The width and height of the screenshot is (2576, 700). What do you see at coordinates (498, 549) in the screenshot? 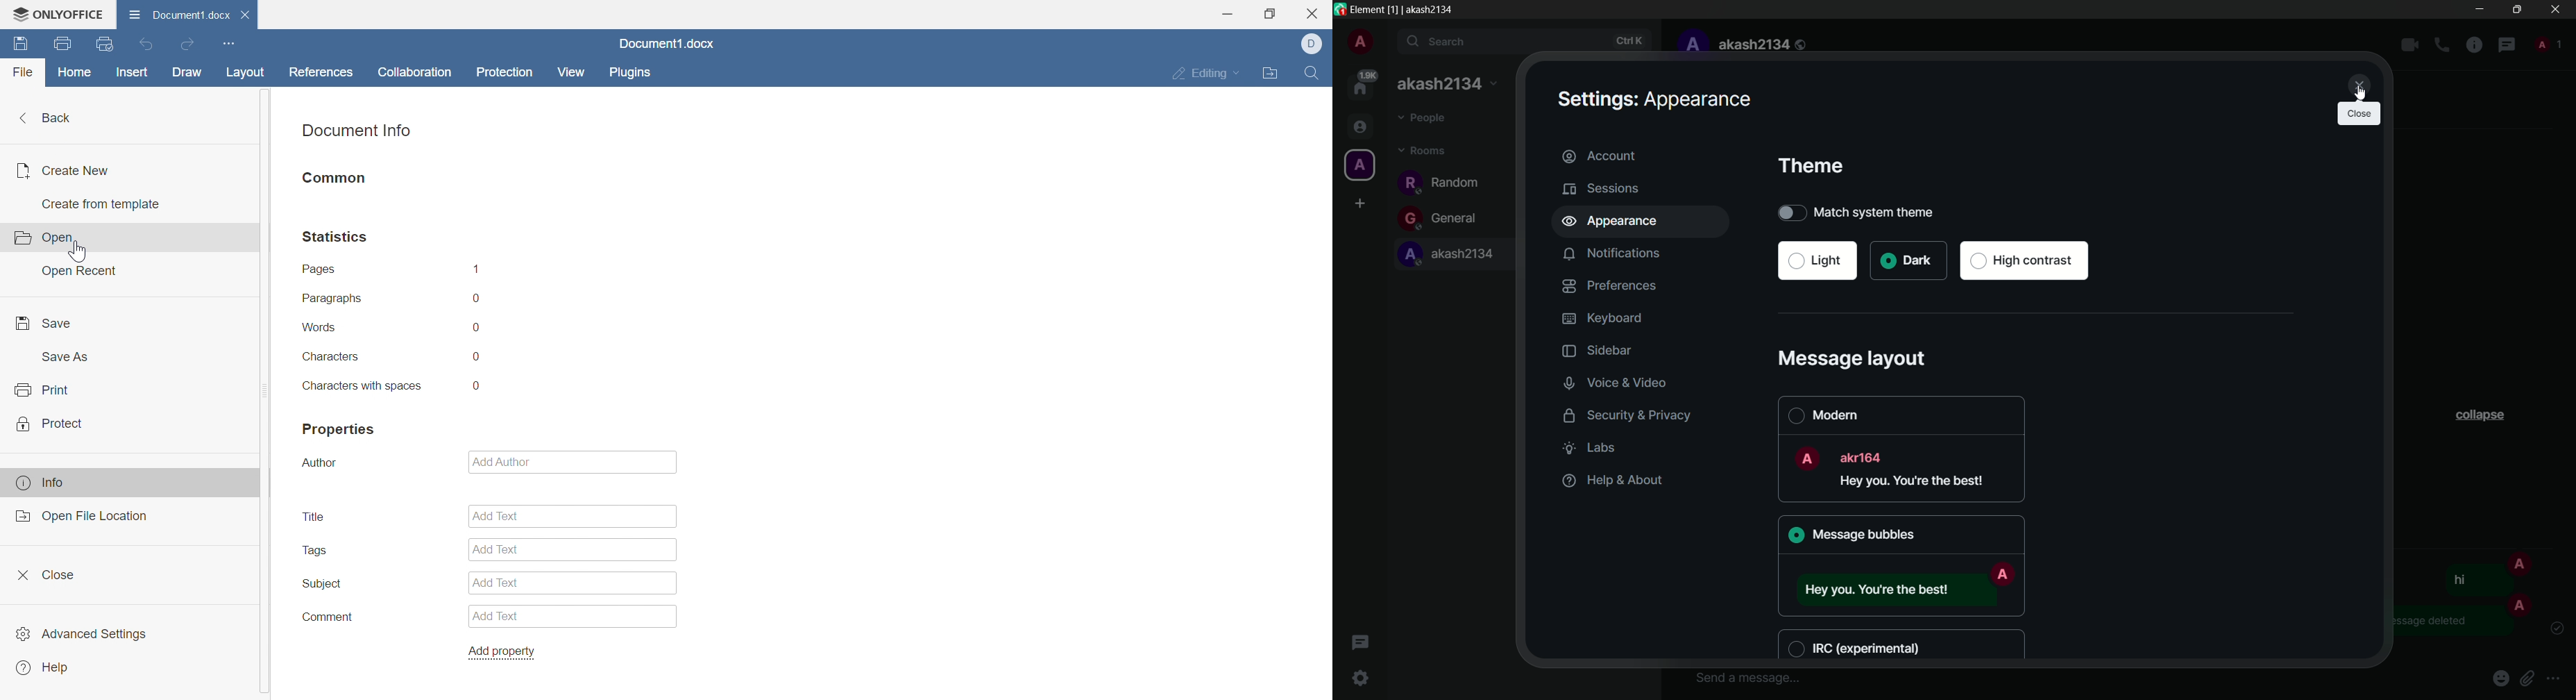
I see `add text` at bounding box center [498, 549].